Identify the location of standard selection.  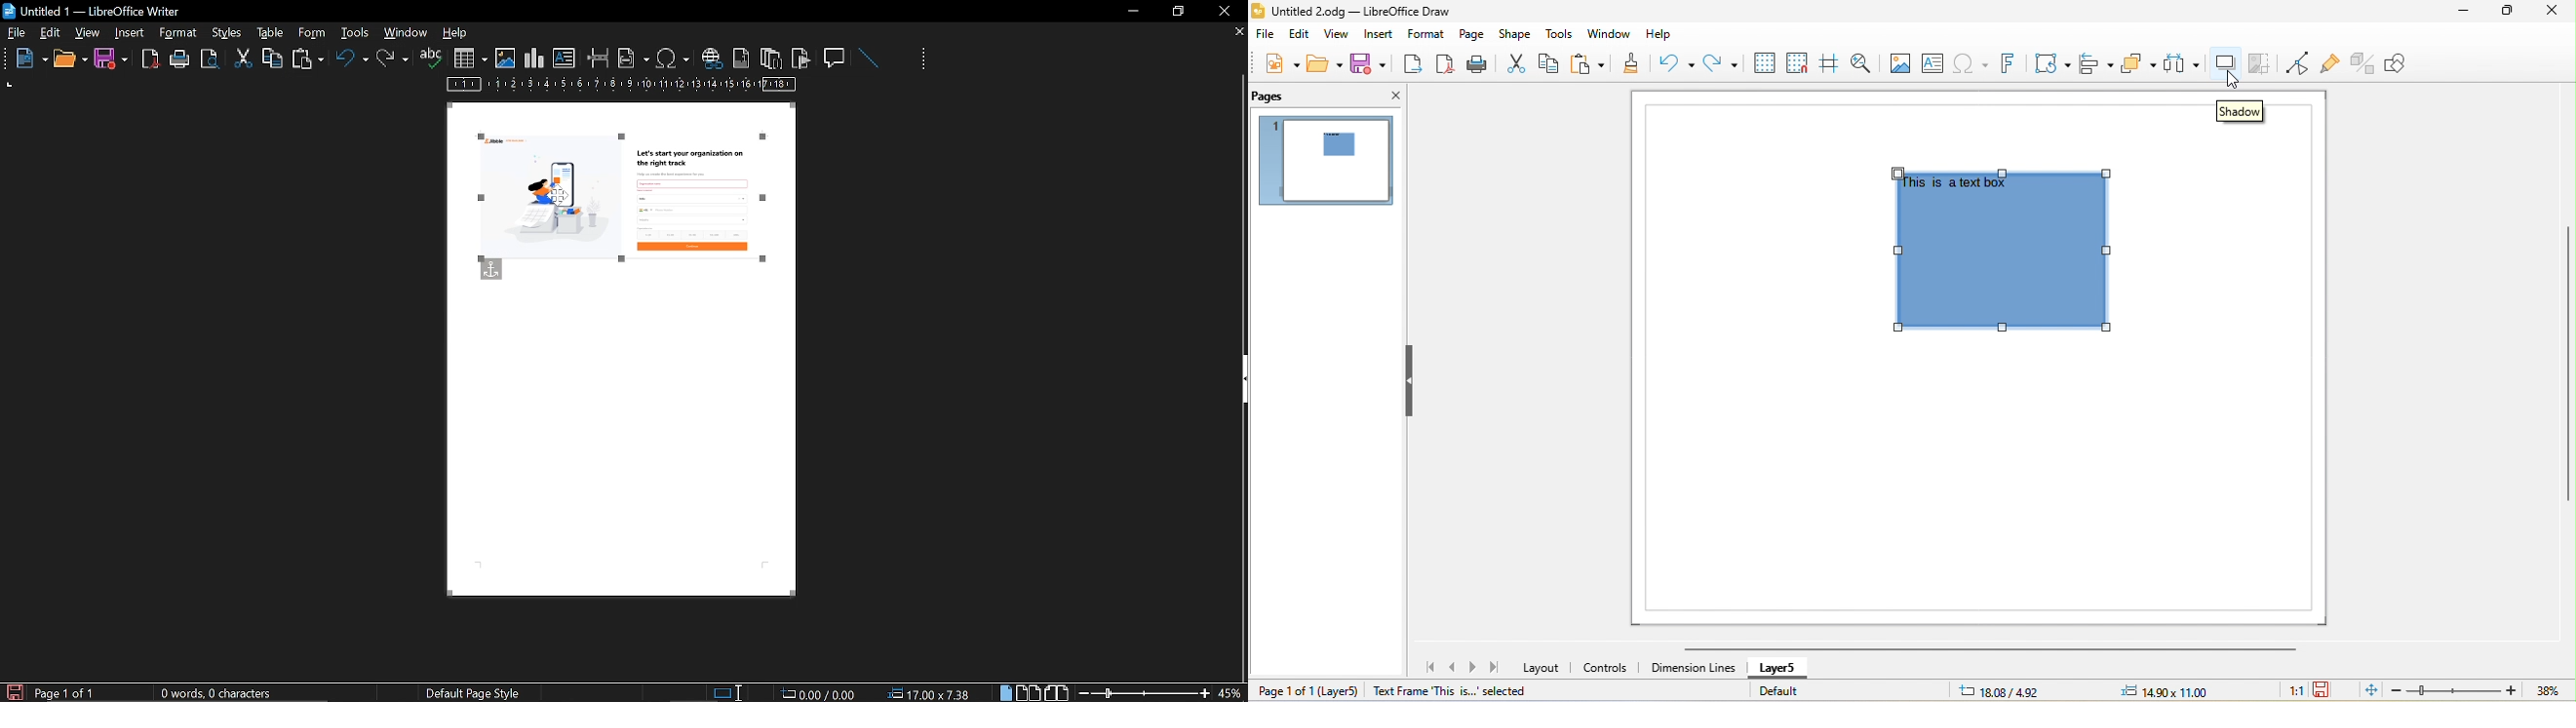
(729, 692).